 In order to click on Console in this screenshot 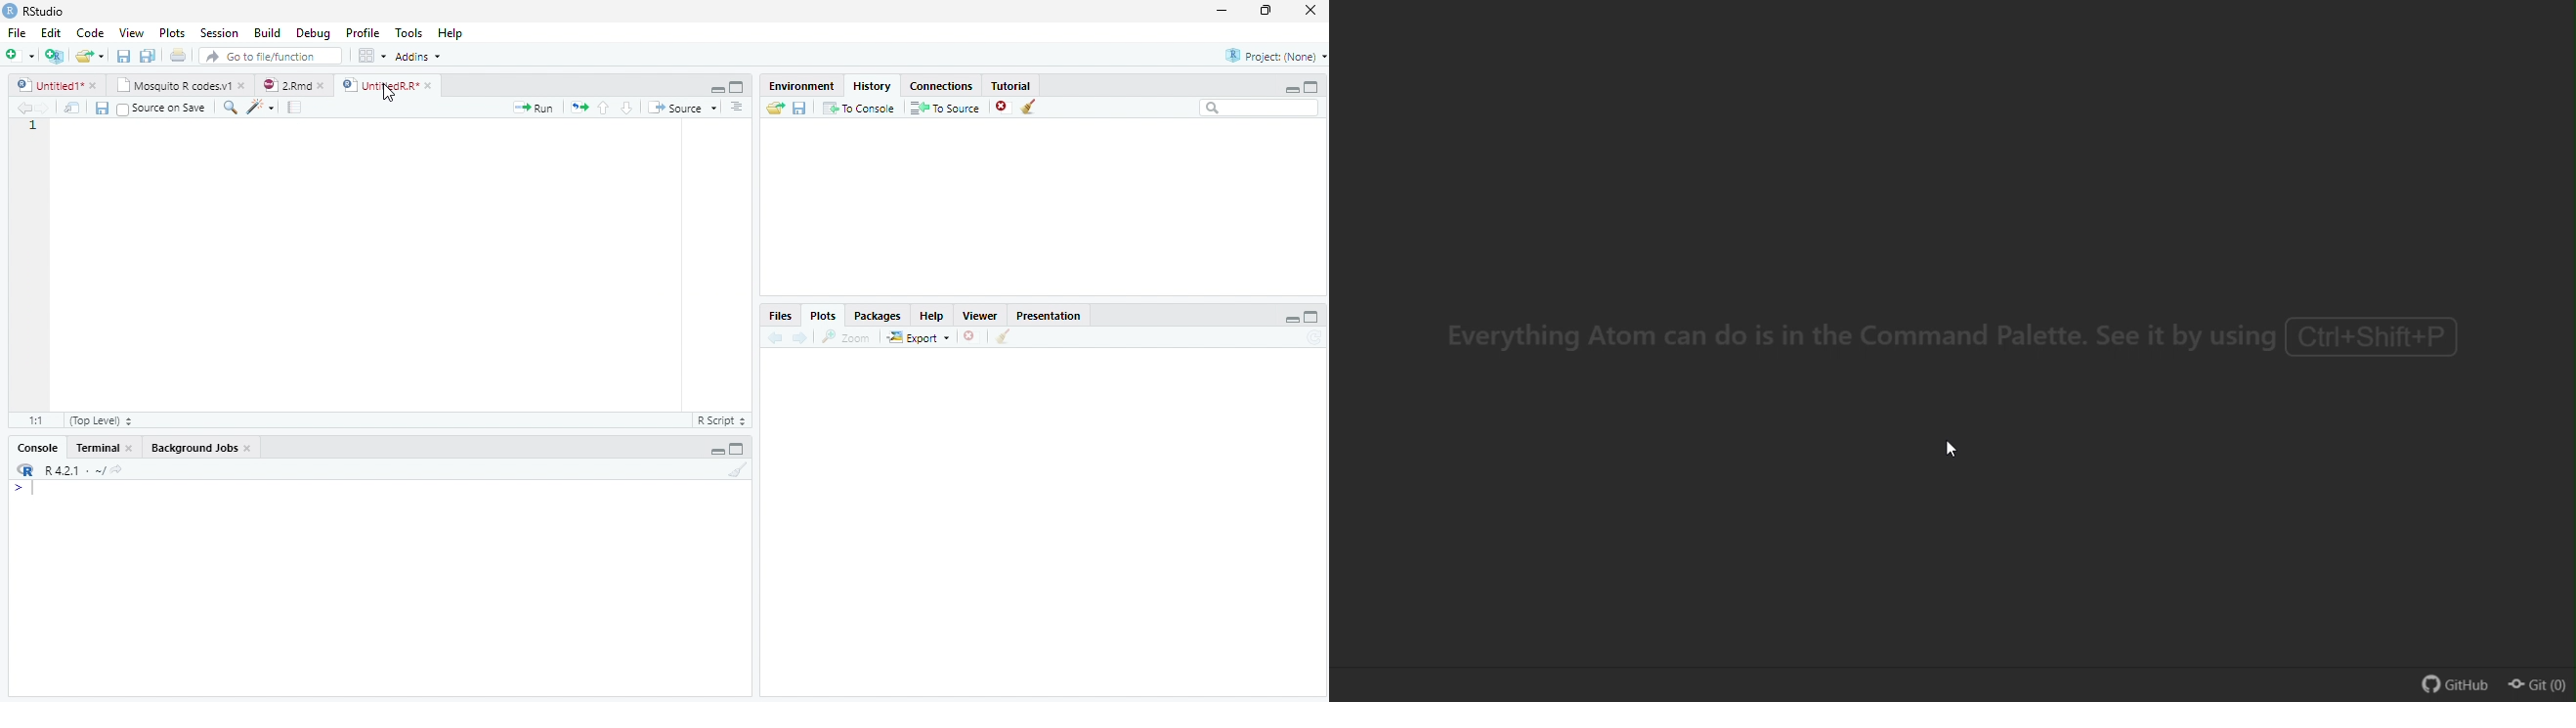, I will do `click(40, 447)`.